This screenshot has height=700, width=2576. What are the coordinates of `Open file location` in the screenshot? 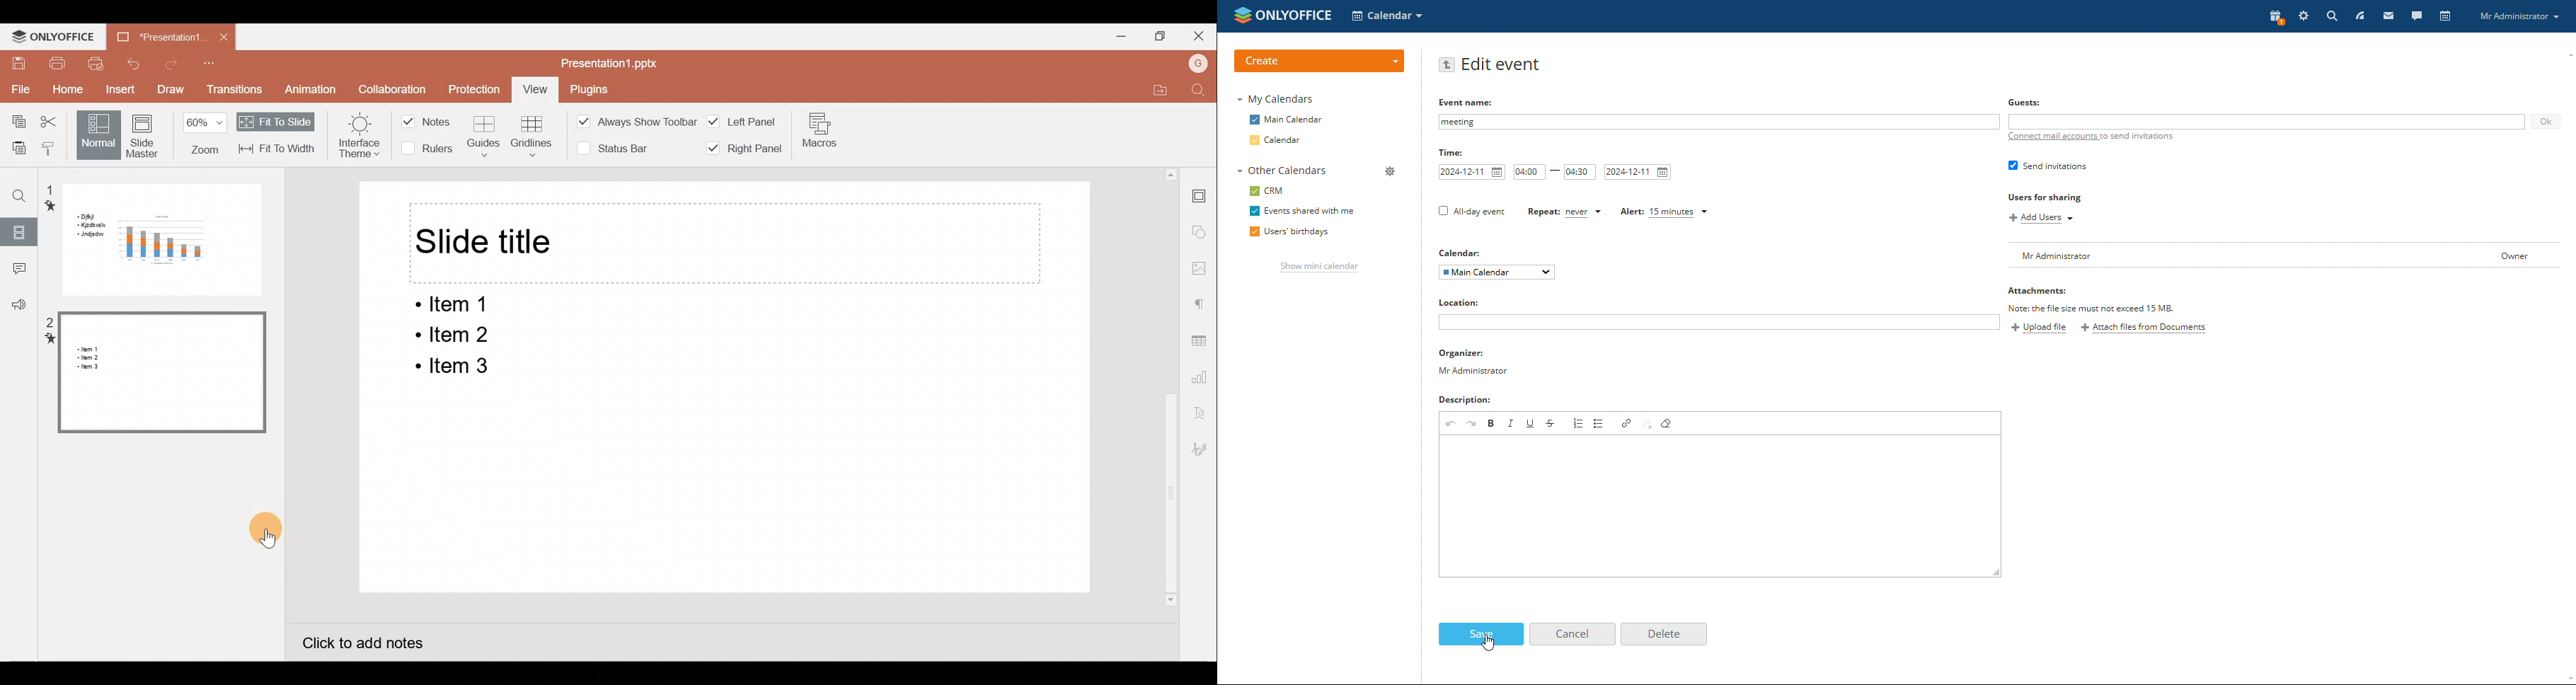 It's located at (1160, 91).